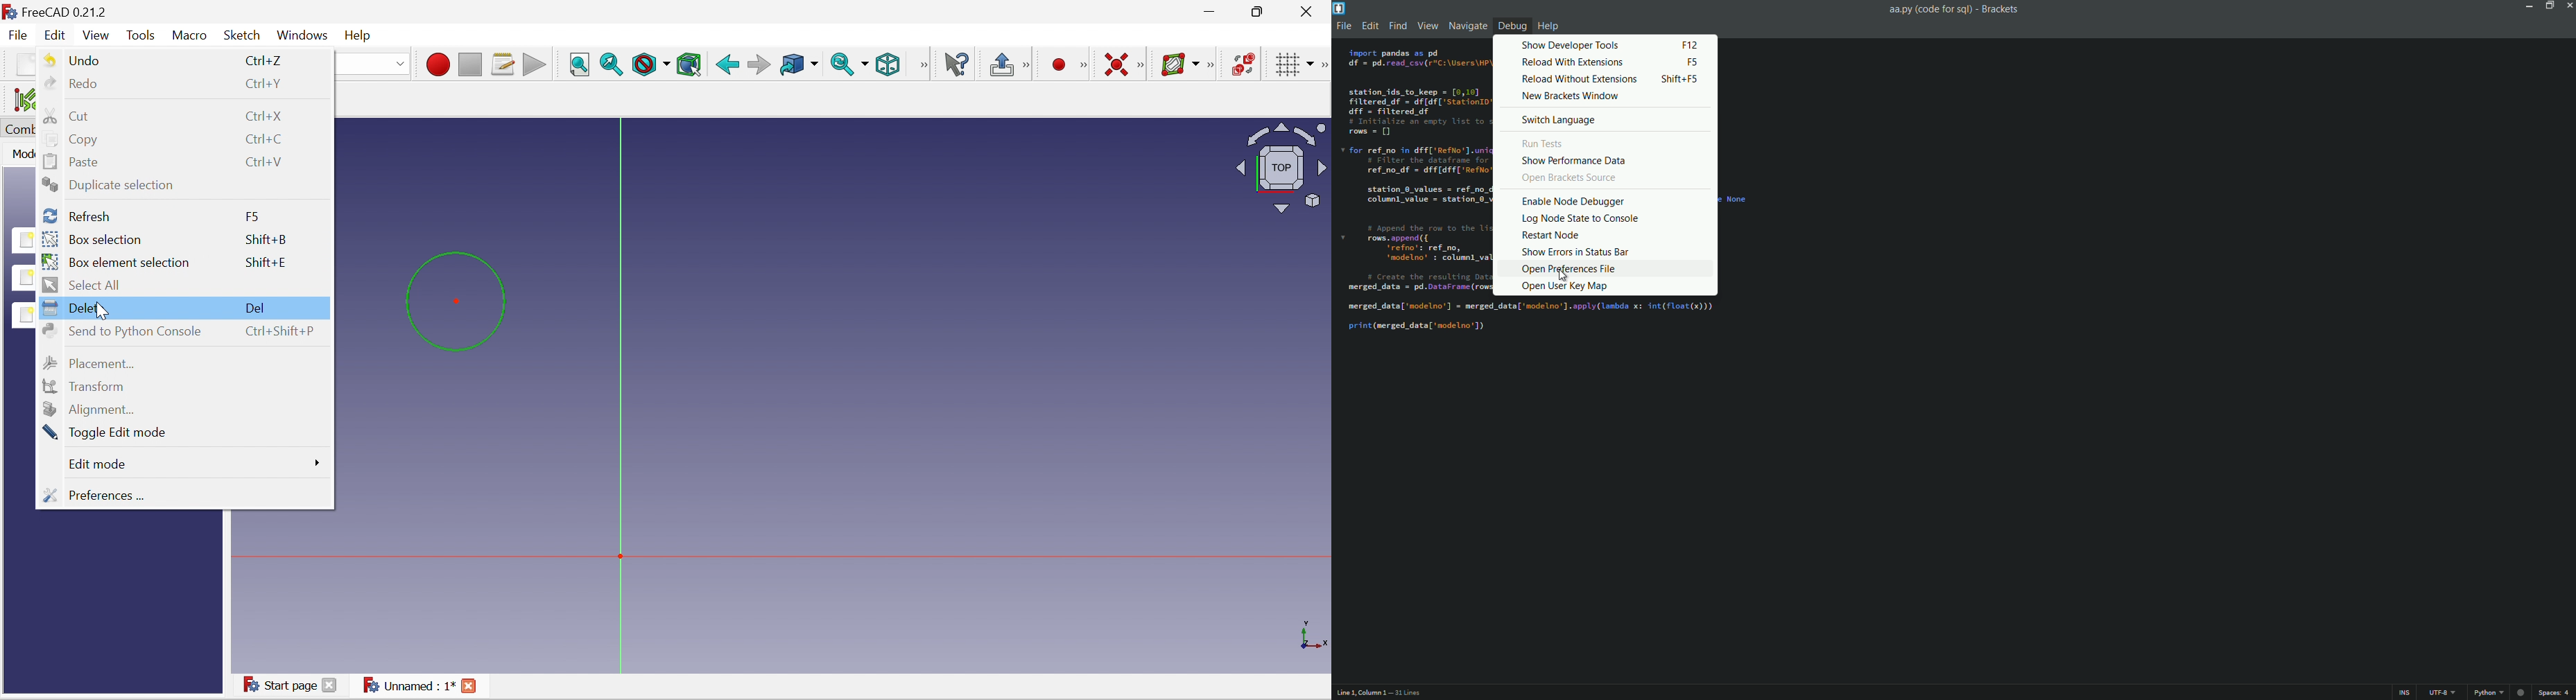 The image size is (2576, 700). What do you see at coordinates (1690, 45) in the screenshot?
I see `keyboard shortcut` at bounding box center [1690, 45].